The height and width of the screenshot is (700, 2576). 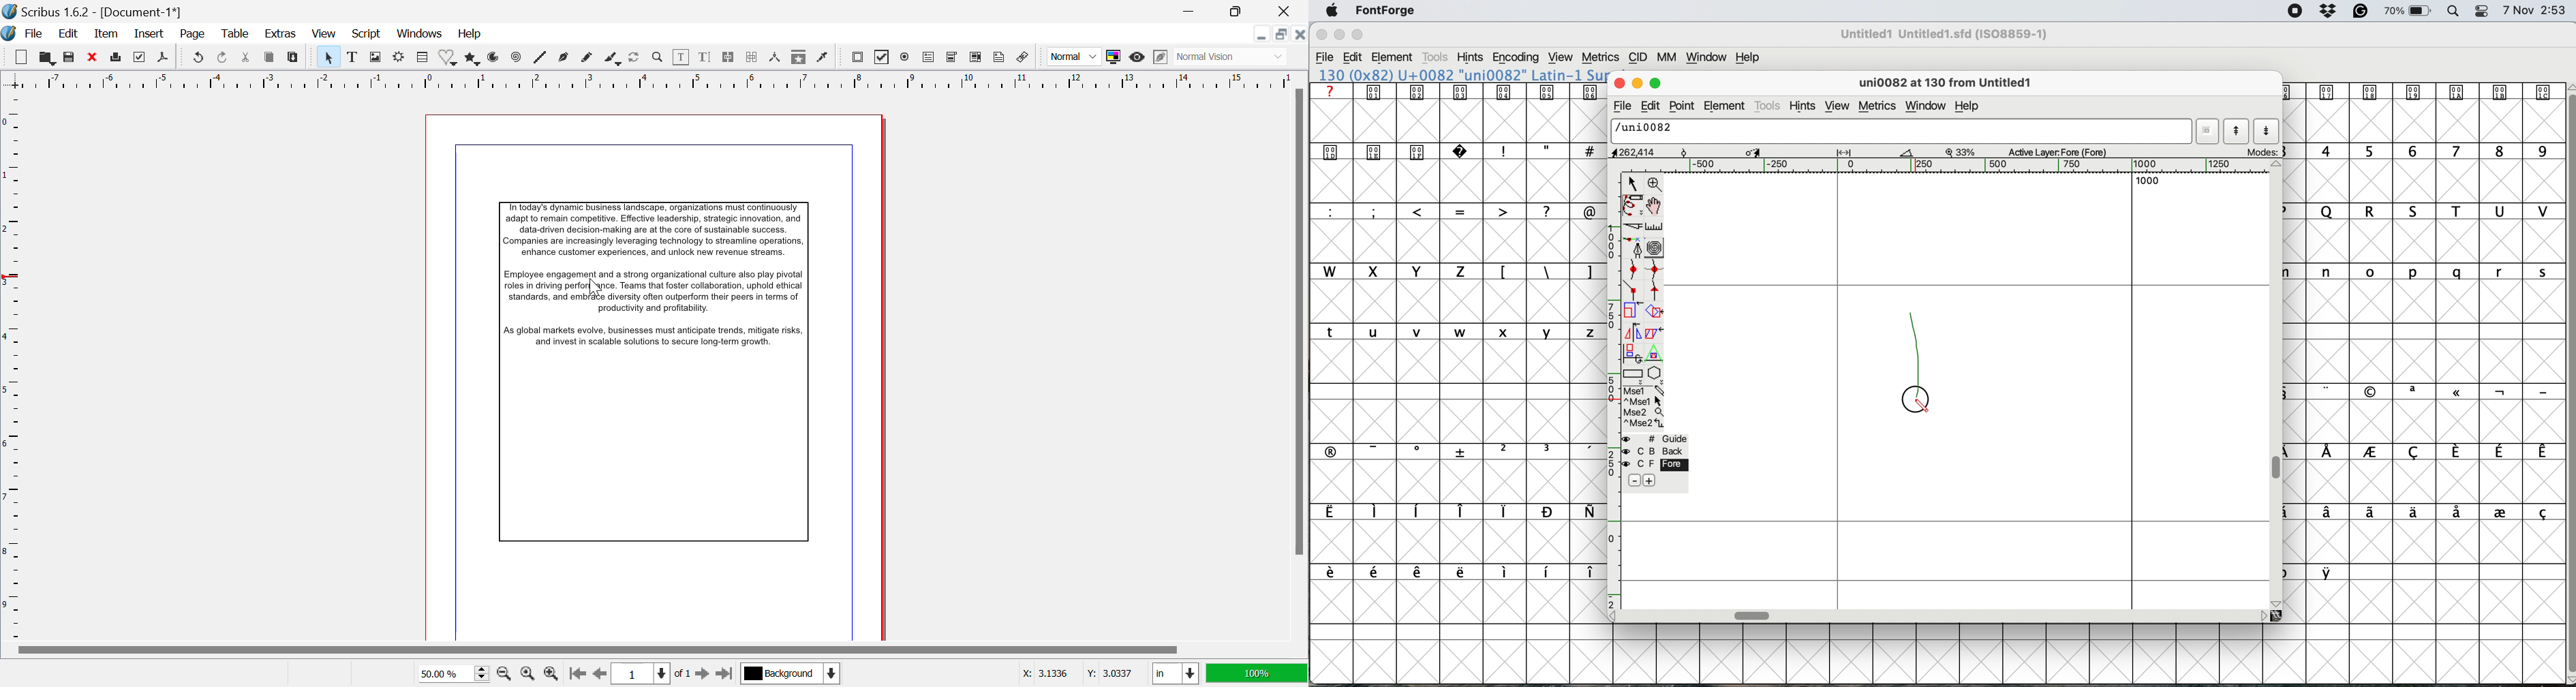 I want to click on Paste, so click(x=294, y=57).